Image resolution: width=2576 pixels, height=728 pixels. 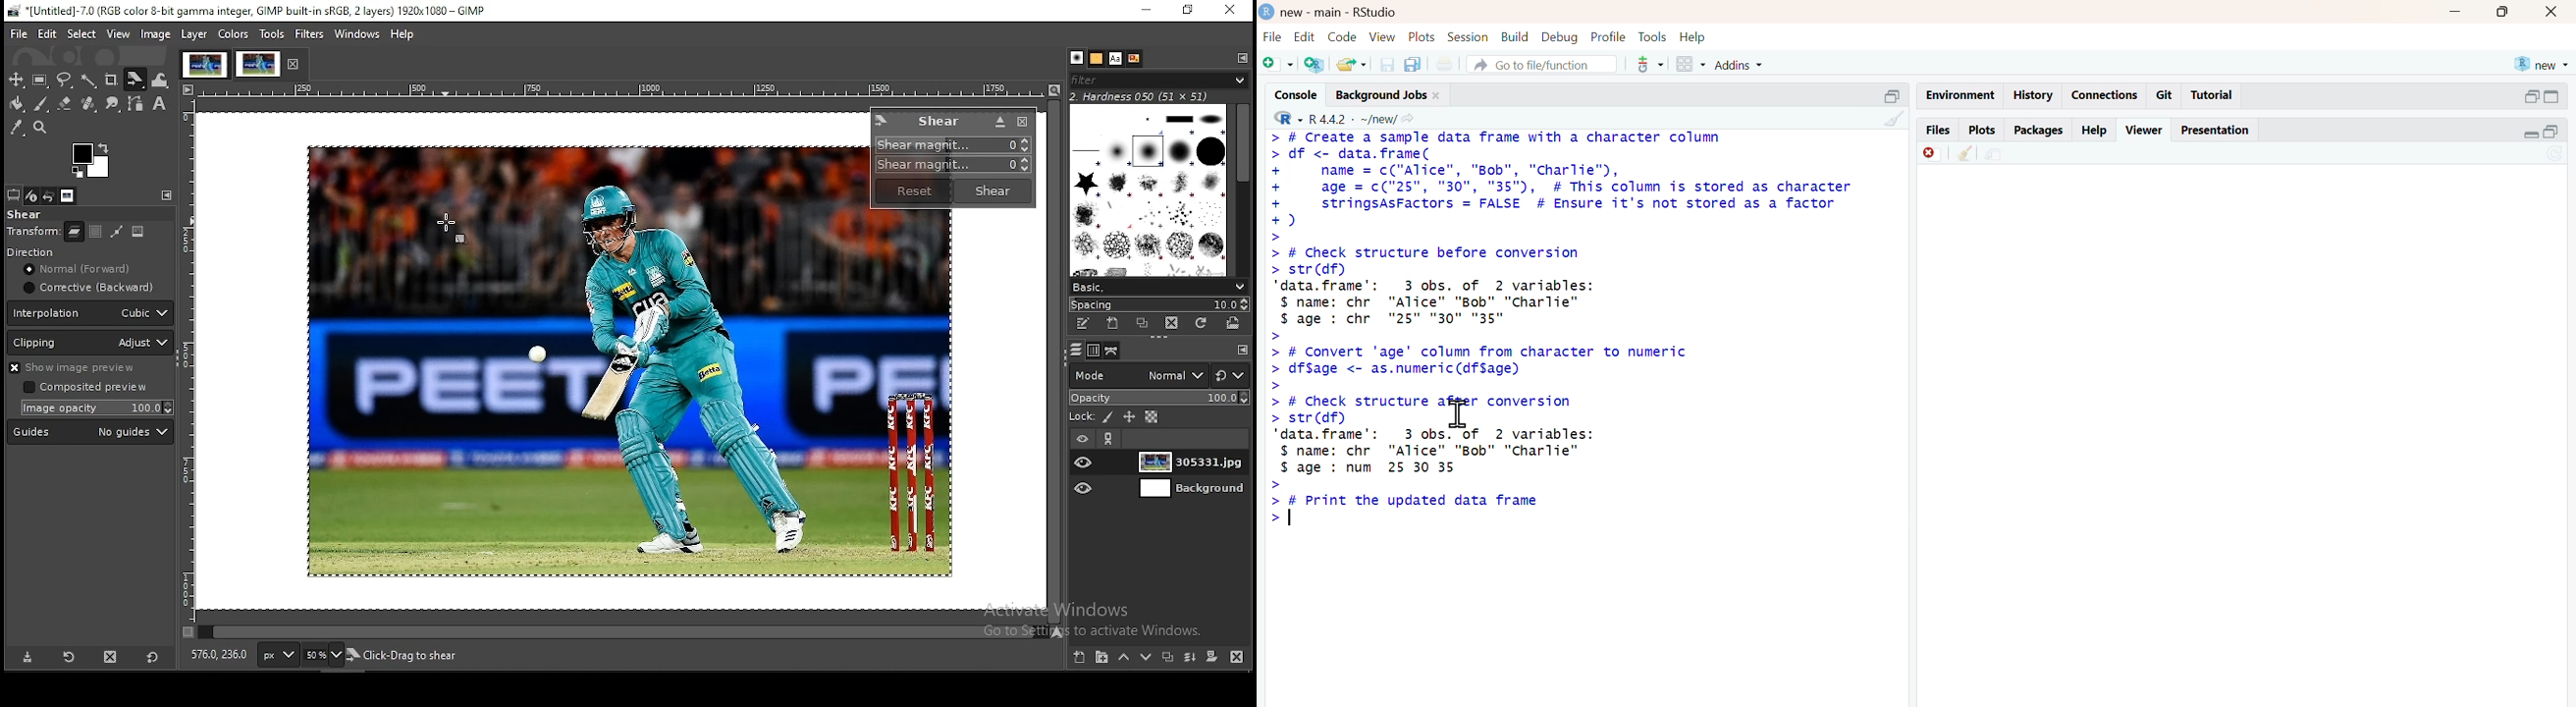 What do you see at coordinates (1340, 12) in the screenshot?
I see `new - main - RStudio` at bounding box center [1340, 12].